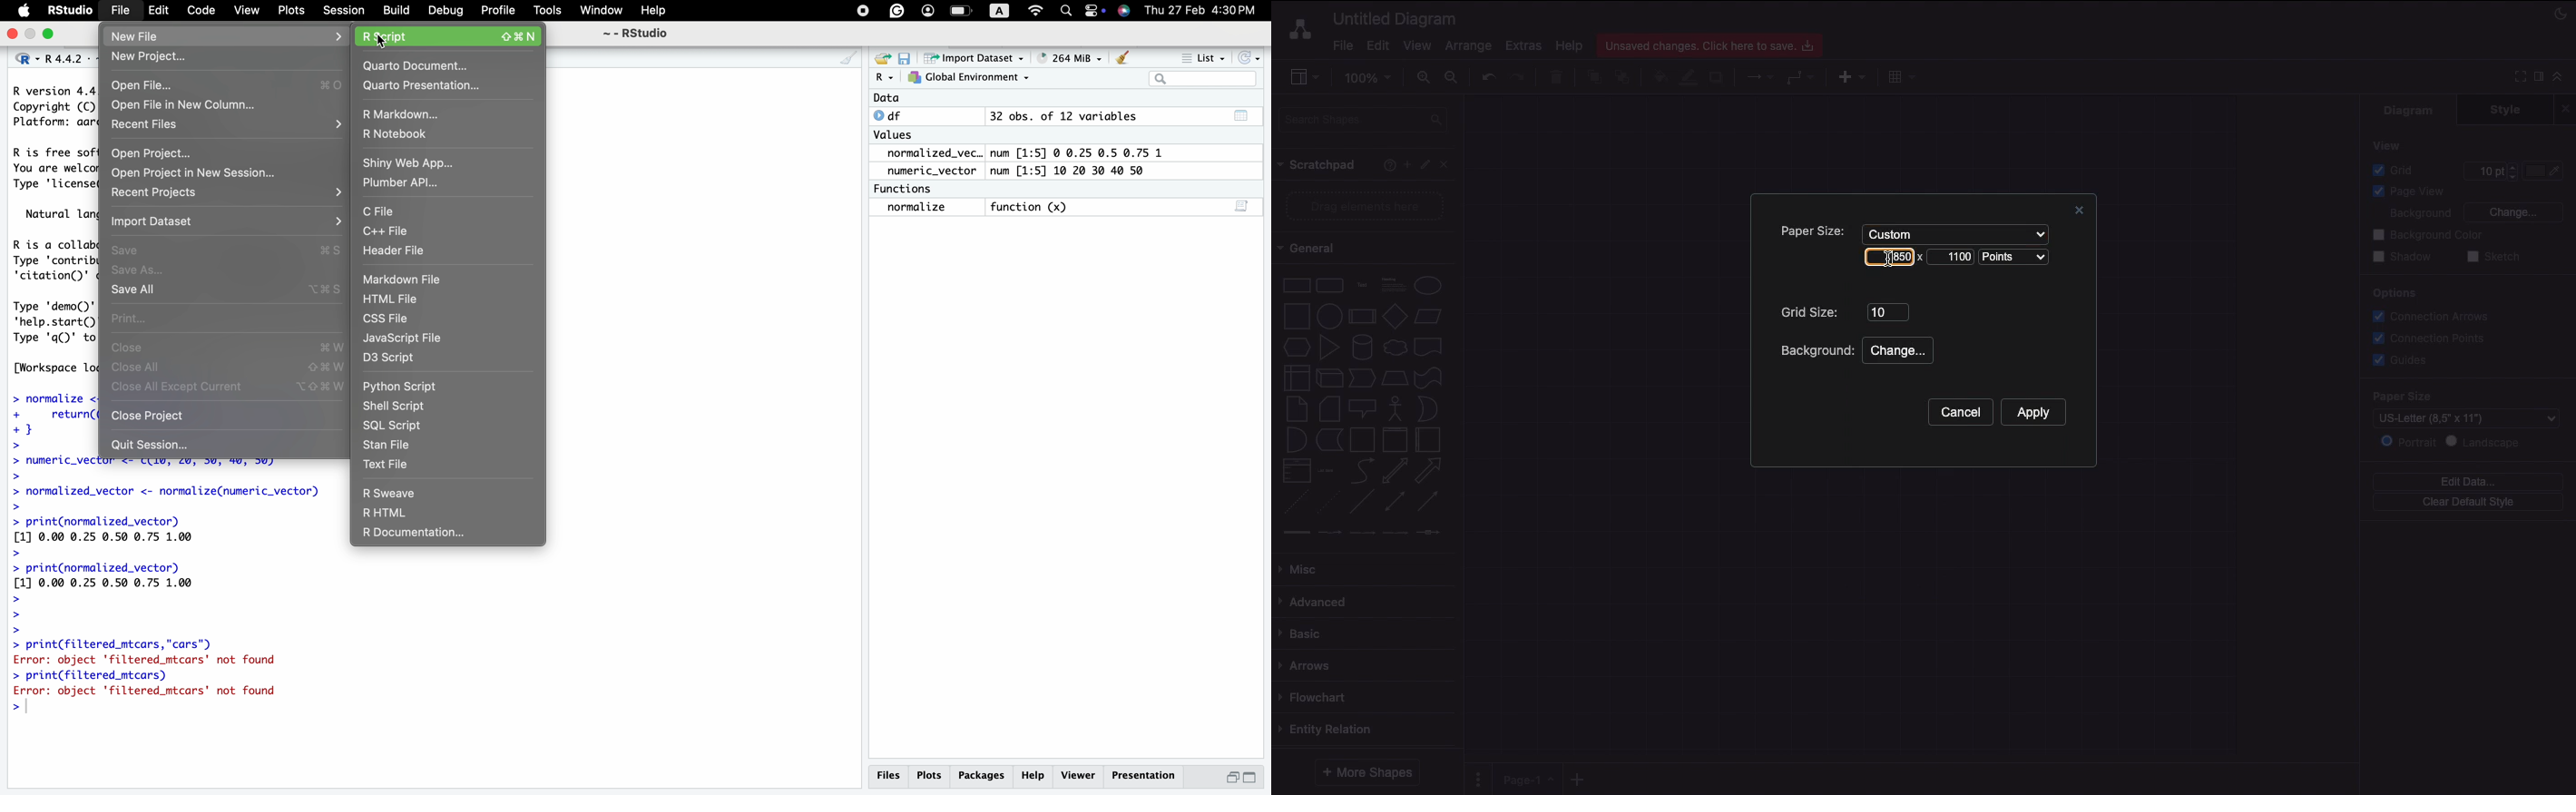 This screenshot has height=812, width=2576. Describe the element at coordinates (1143, 776) in the screenshot. I see `presentation` at that location.